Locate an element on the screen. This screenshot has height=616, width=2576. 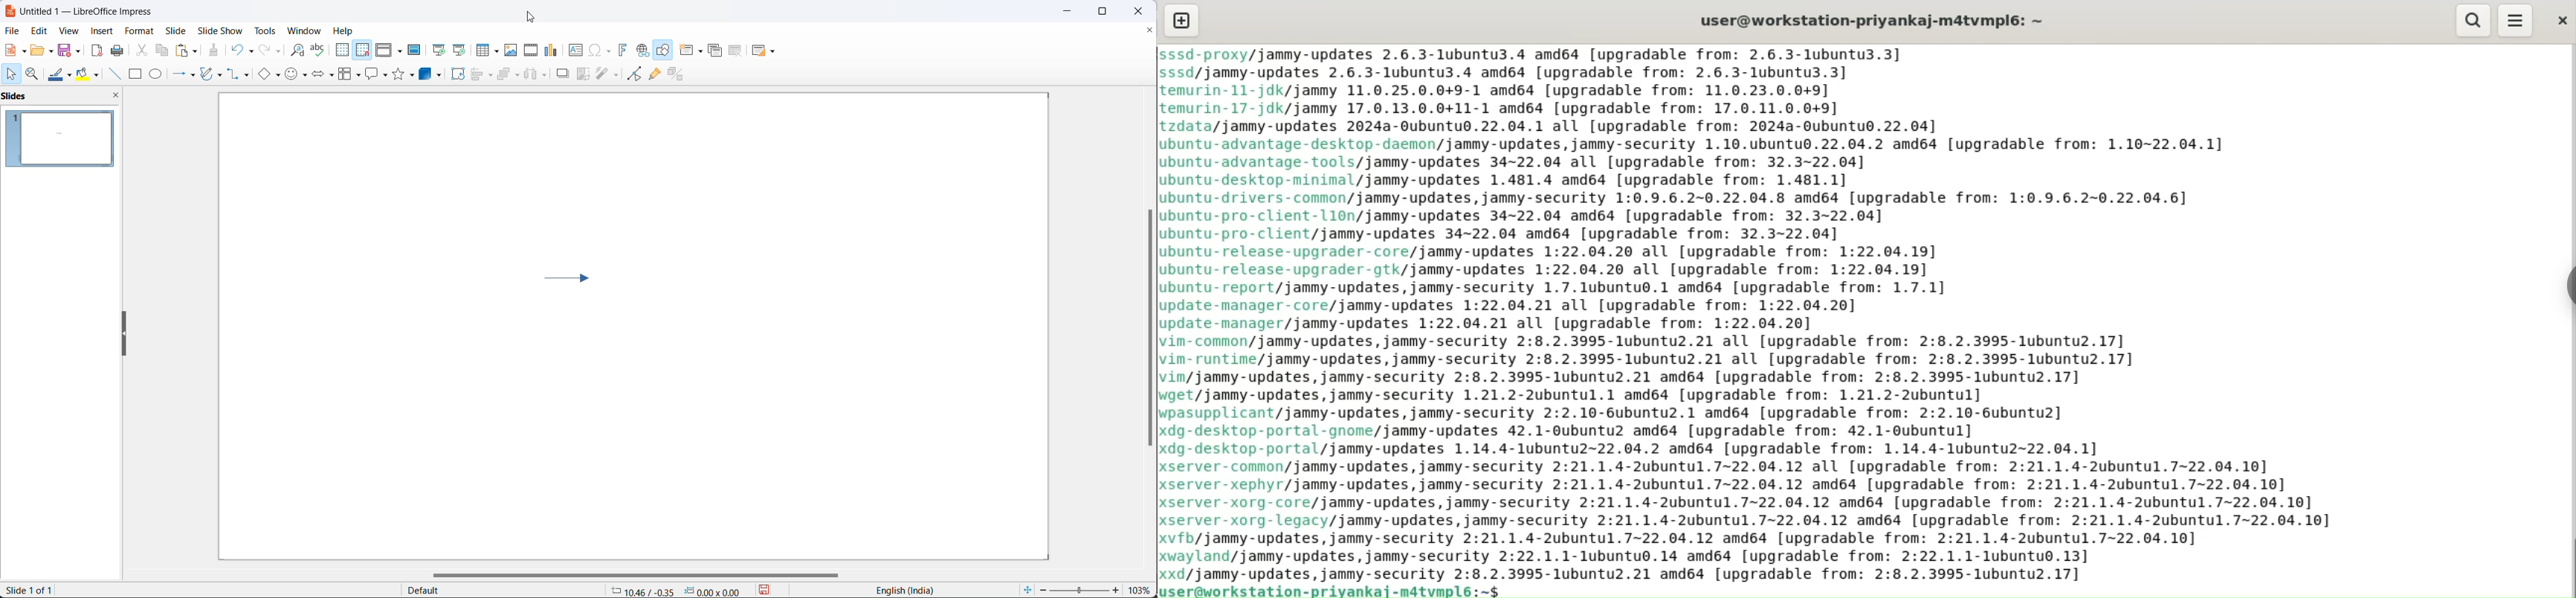
cursor is located at coordinates (528, 16).